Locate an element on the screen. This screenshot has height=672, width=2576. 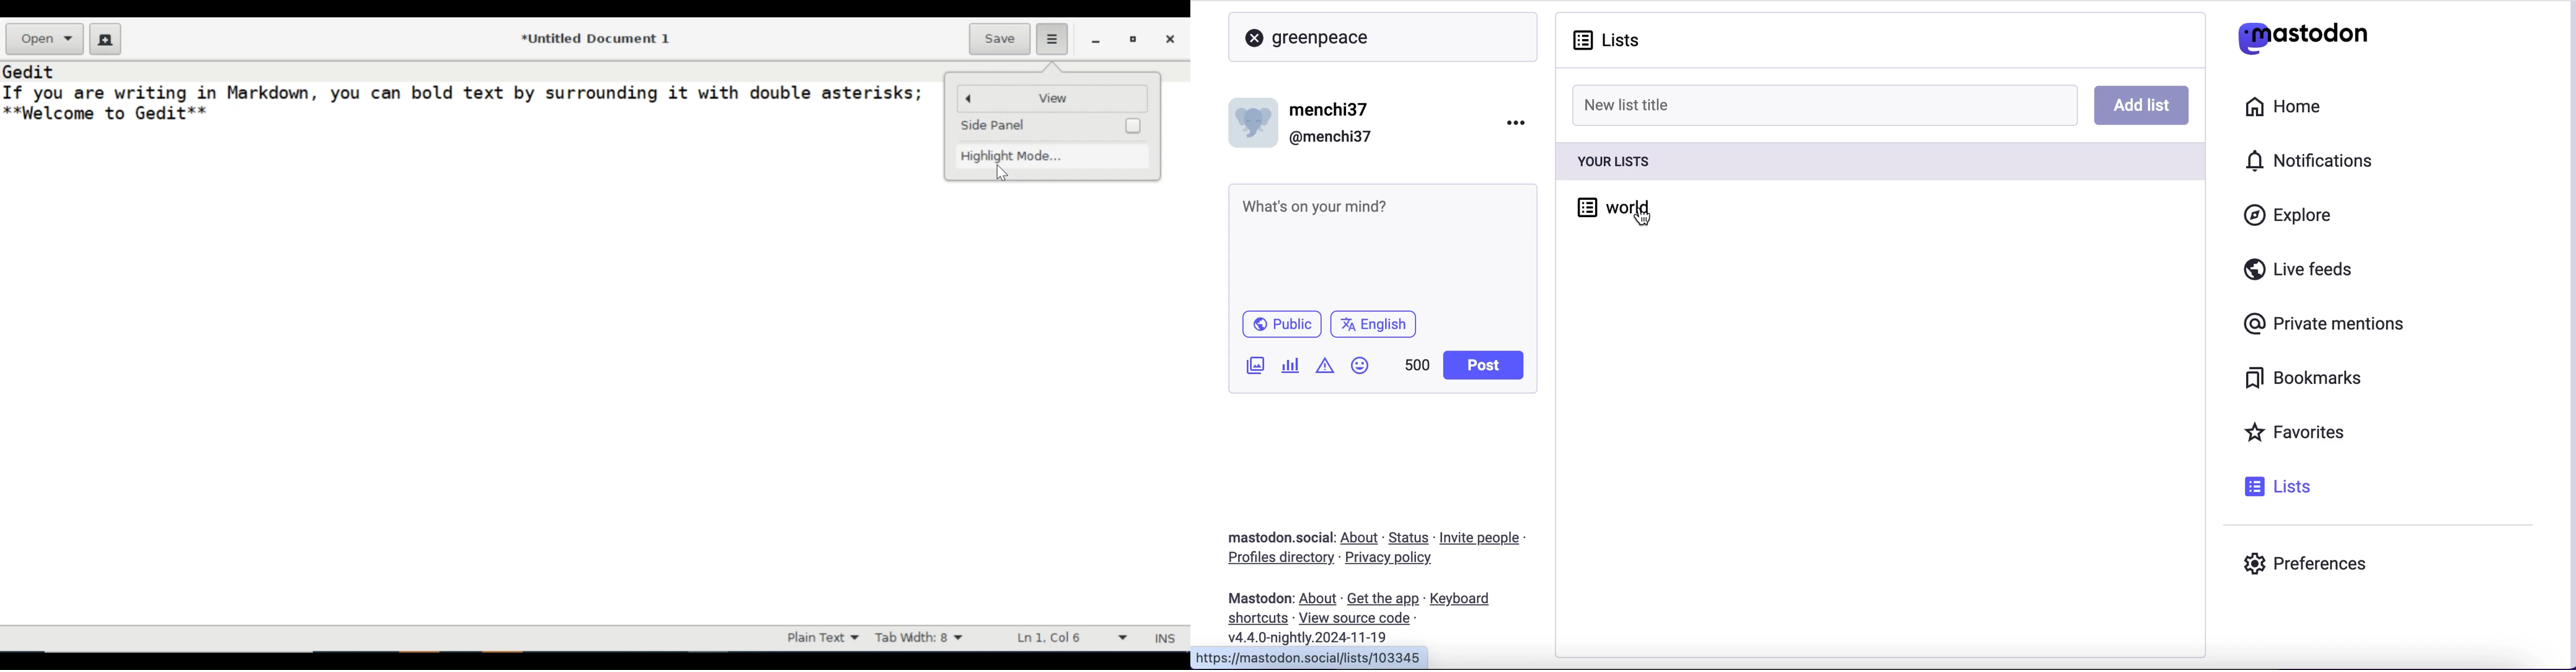
add an image is located at coordinates (1254, 365).